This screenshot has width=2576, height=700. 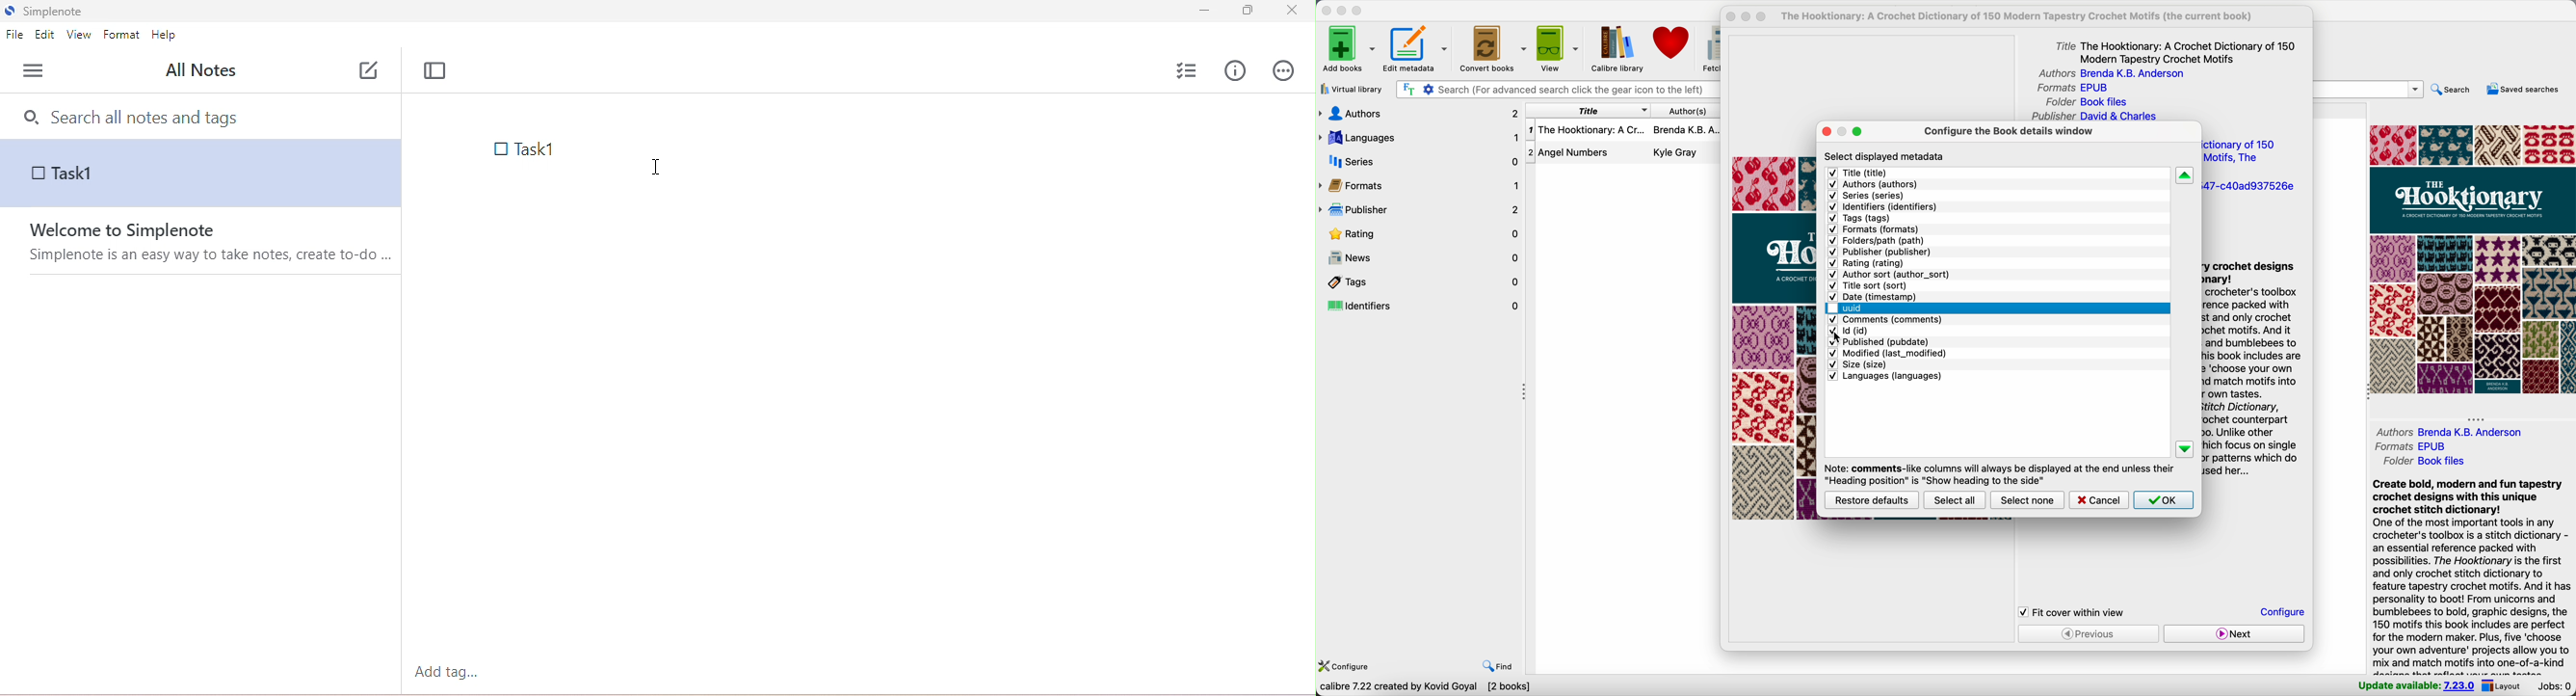 I want to click on configure the book details window, so click(x=2008, y=134).